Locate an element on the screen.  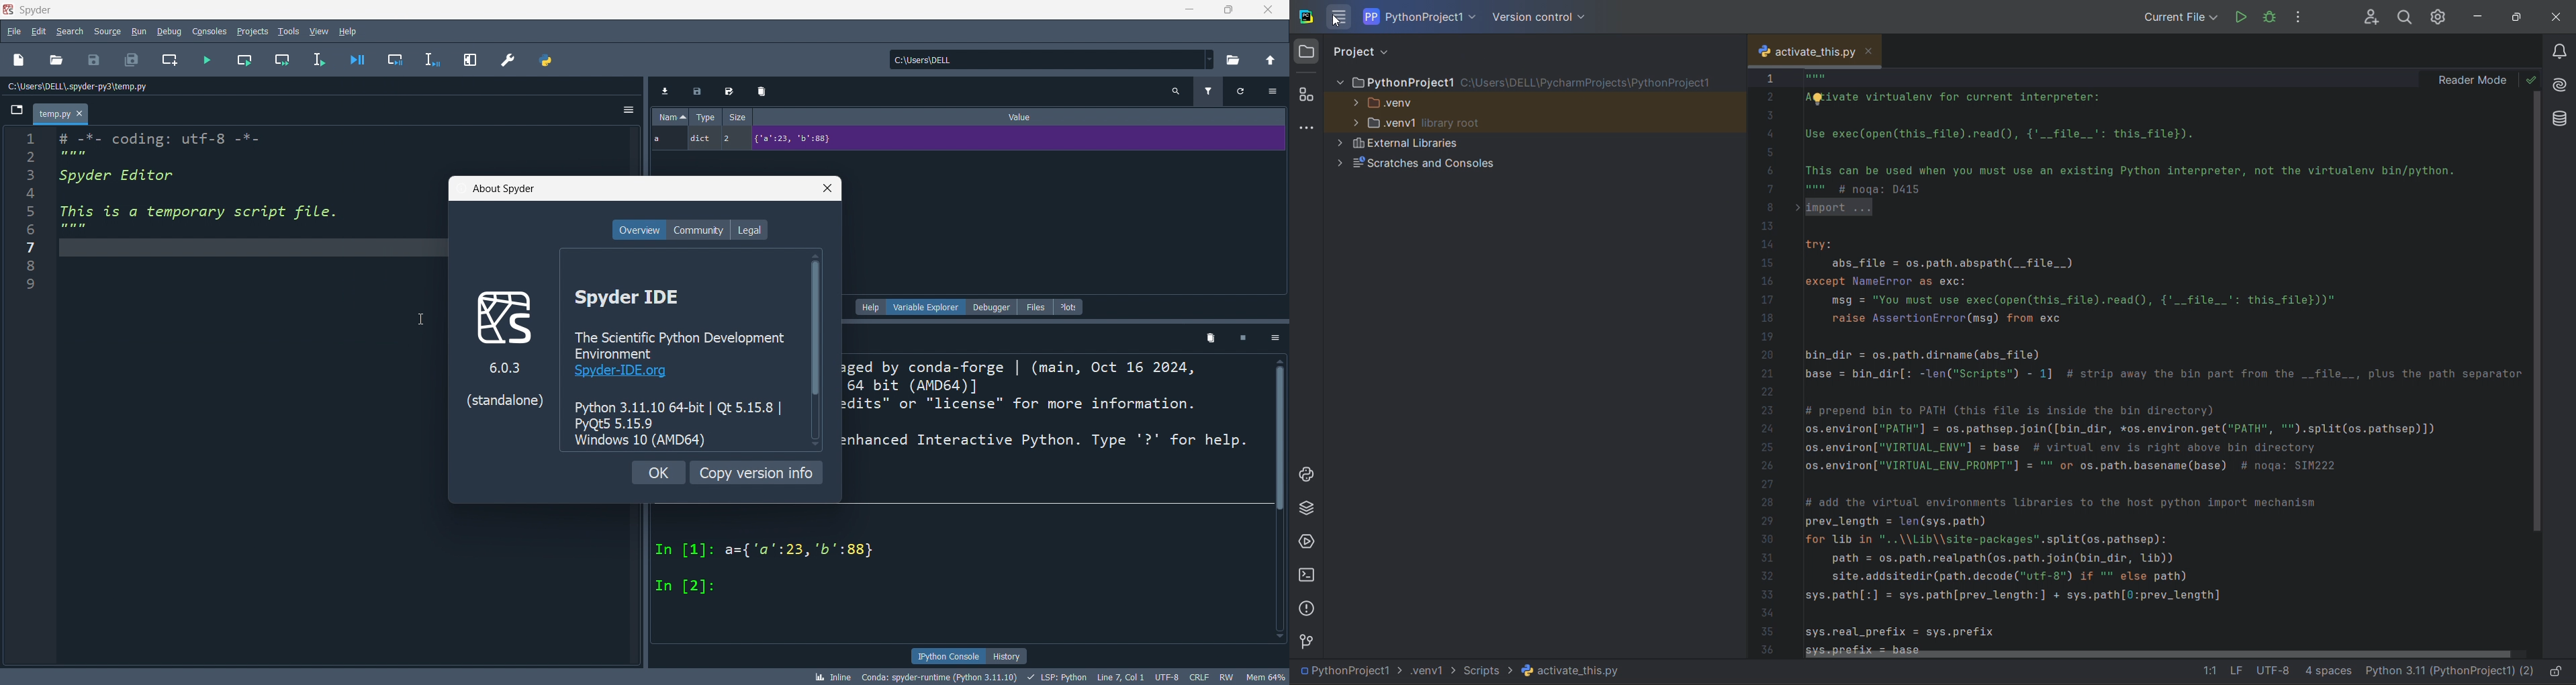
consoles is located at coordinates (210, 32).